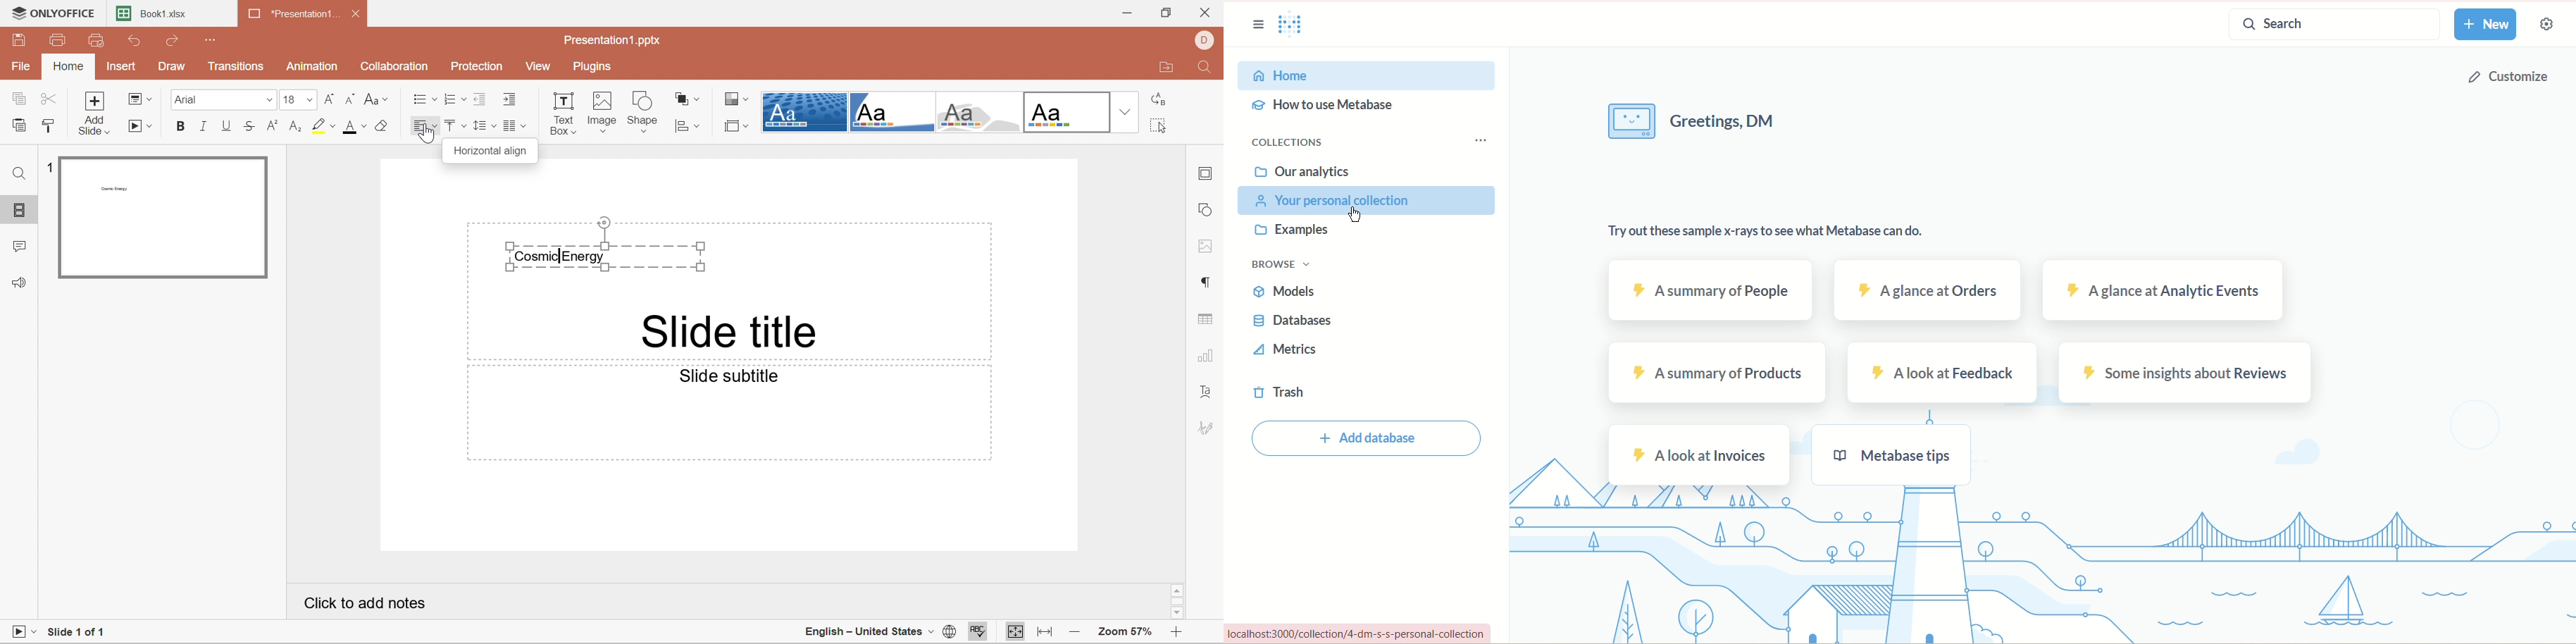  What do you see at coordinates (429, 135) in the screenshot?
I see `Cursor` at bounding box center [429, 135].